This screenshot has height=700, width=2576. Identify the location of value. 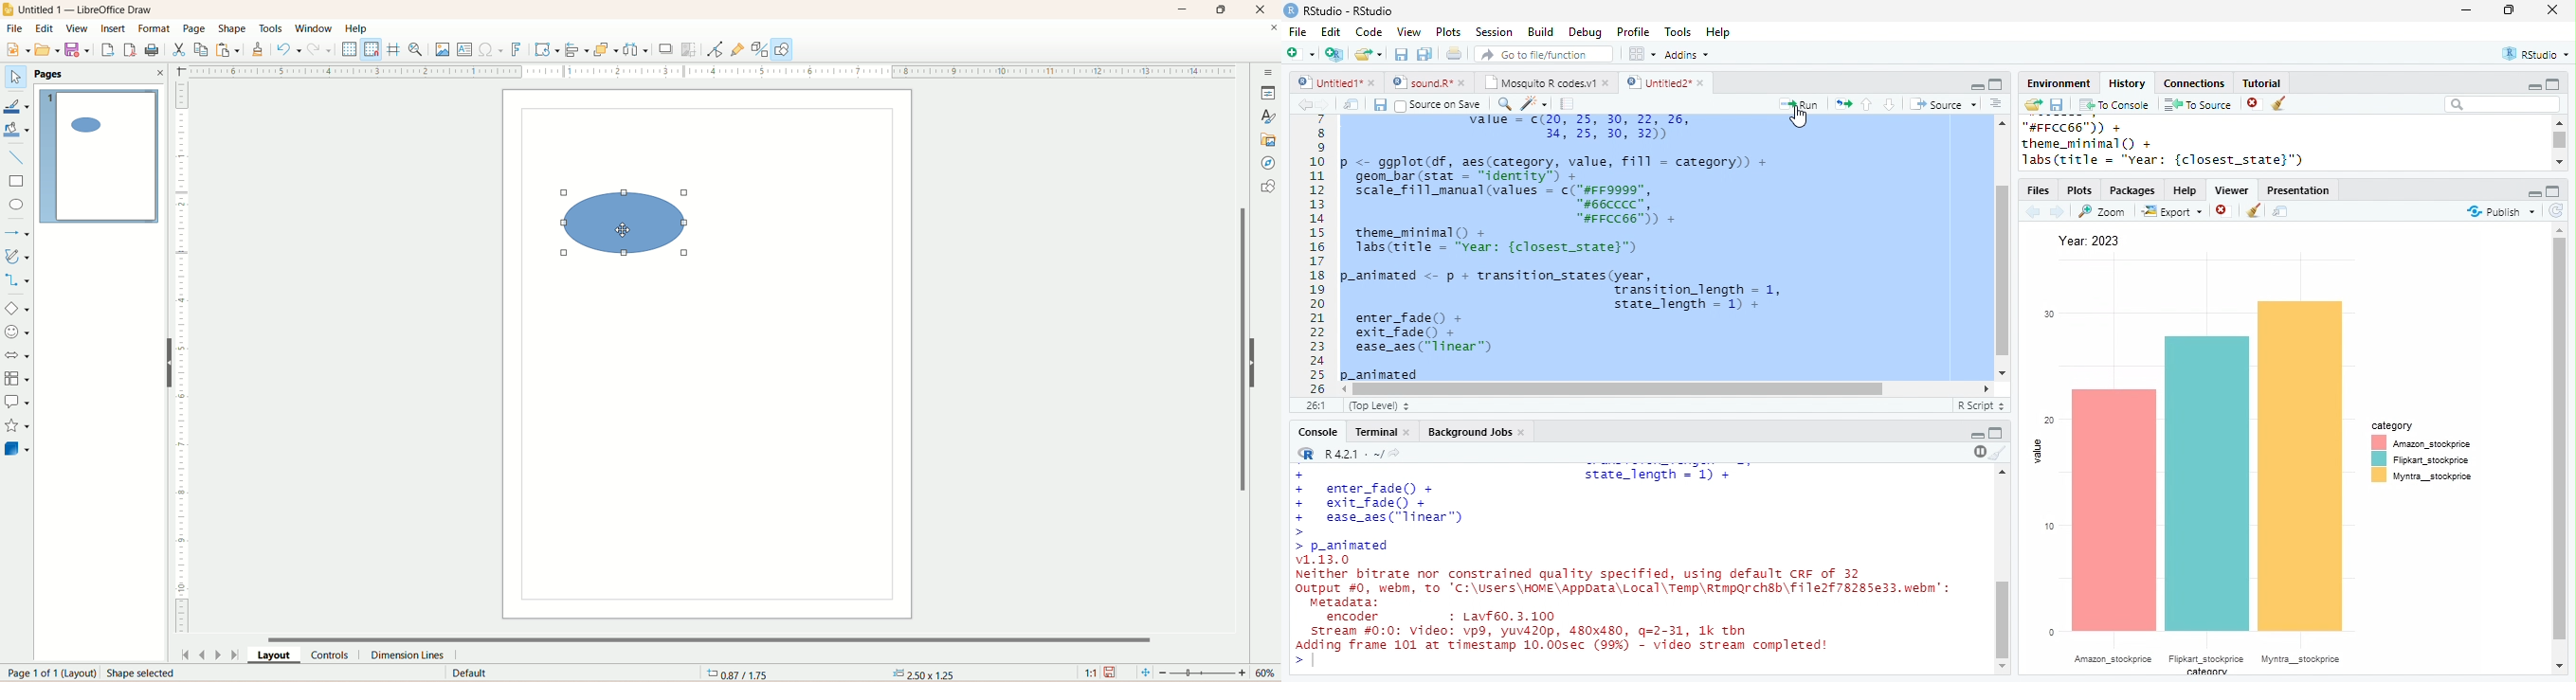
(2034, 451).